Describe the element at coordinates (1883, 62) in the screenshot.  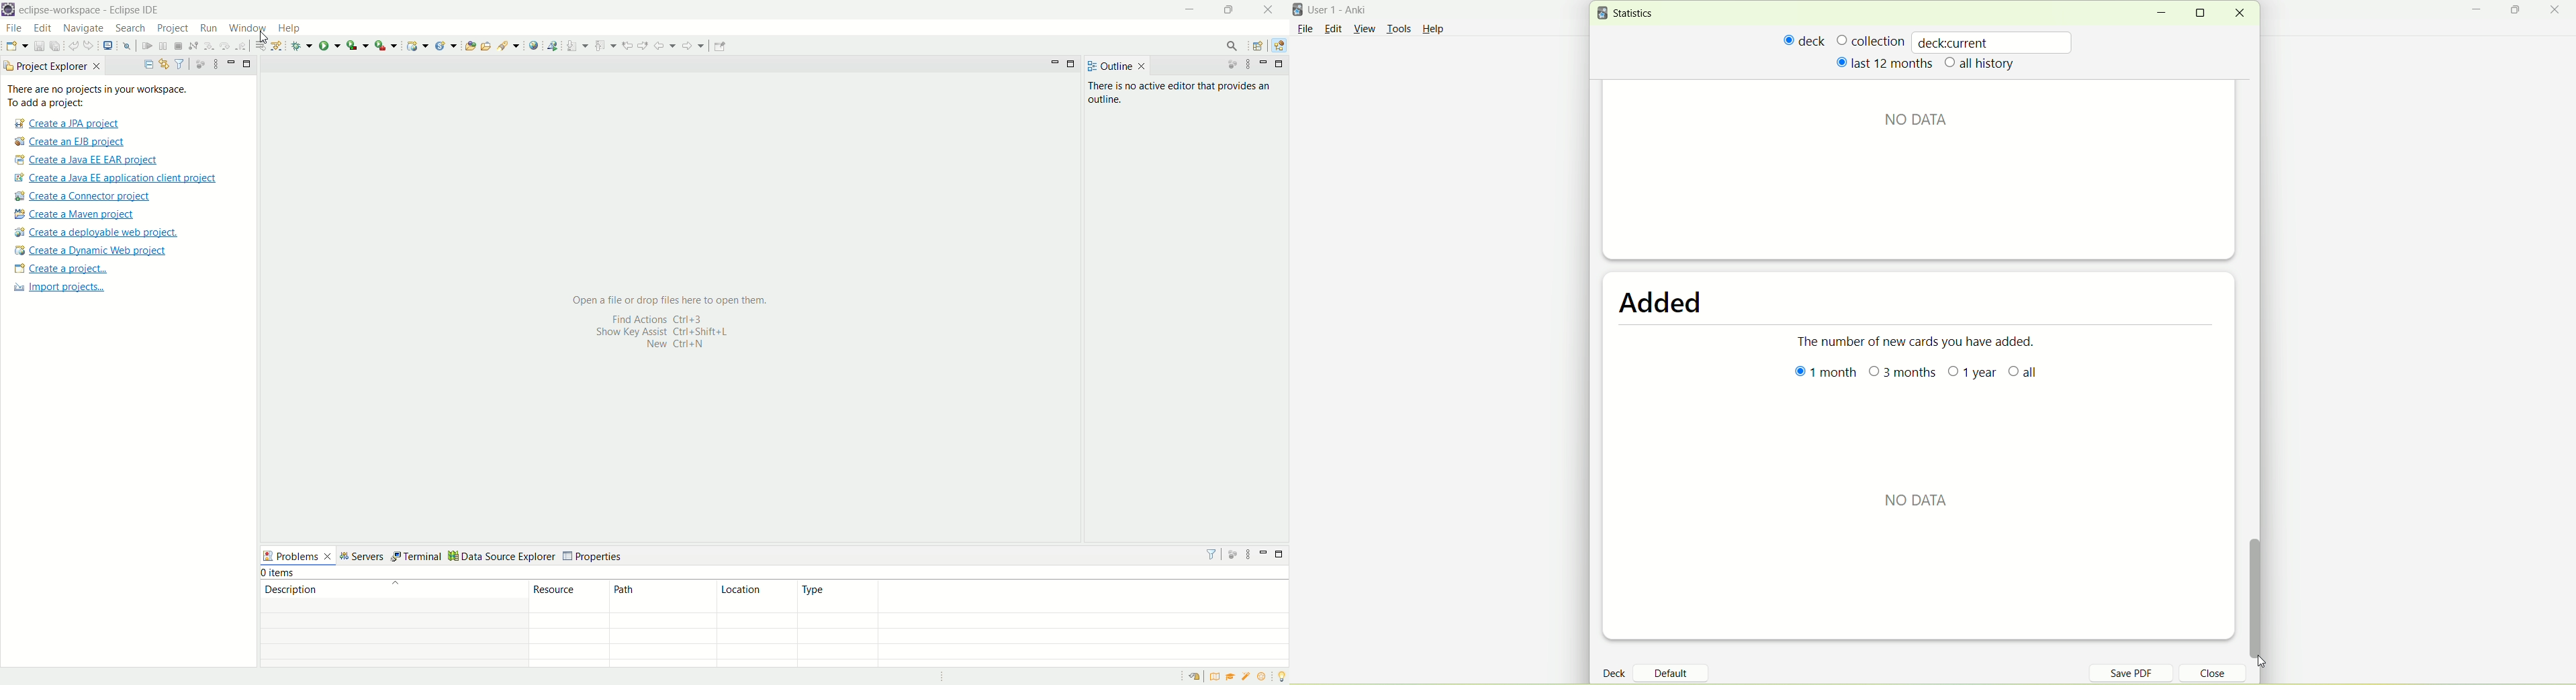
I see `last 12 months` at that location.